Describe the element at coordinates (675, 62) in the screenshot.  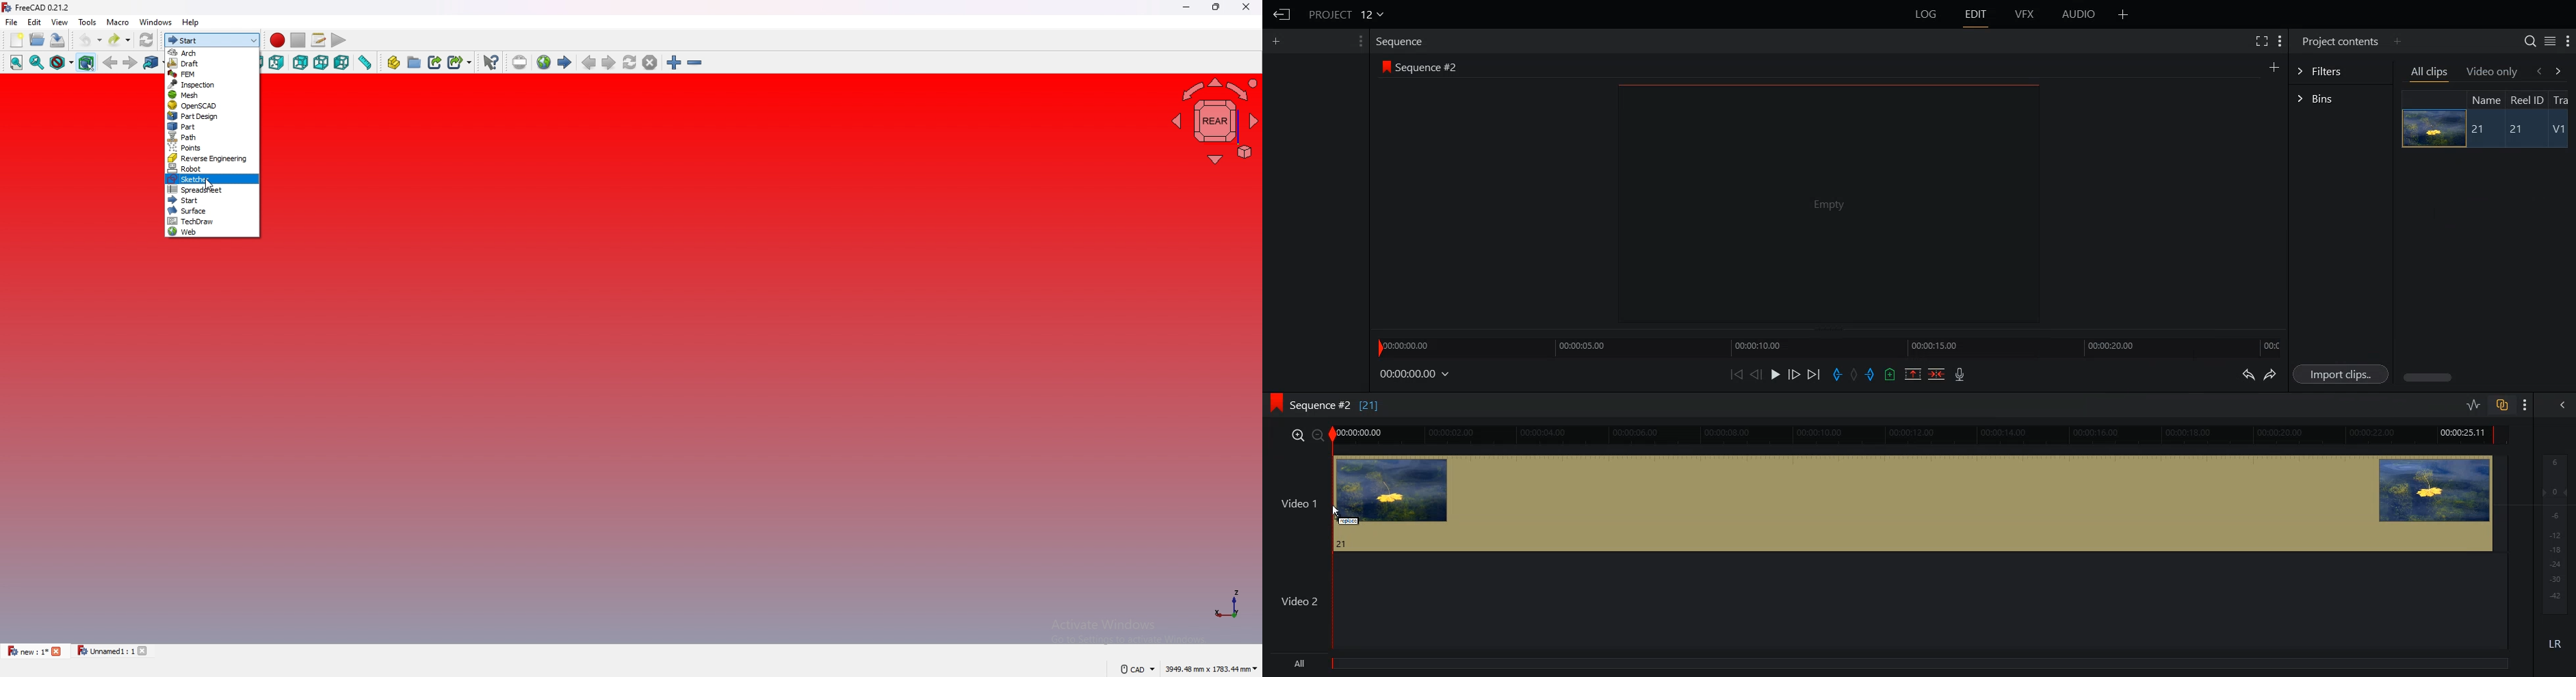
I see `zoom in` at that location.